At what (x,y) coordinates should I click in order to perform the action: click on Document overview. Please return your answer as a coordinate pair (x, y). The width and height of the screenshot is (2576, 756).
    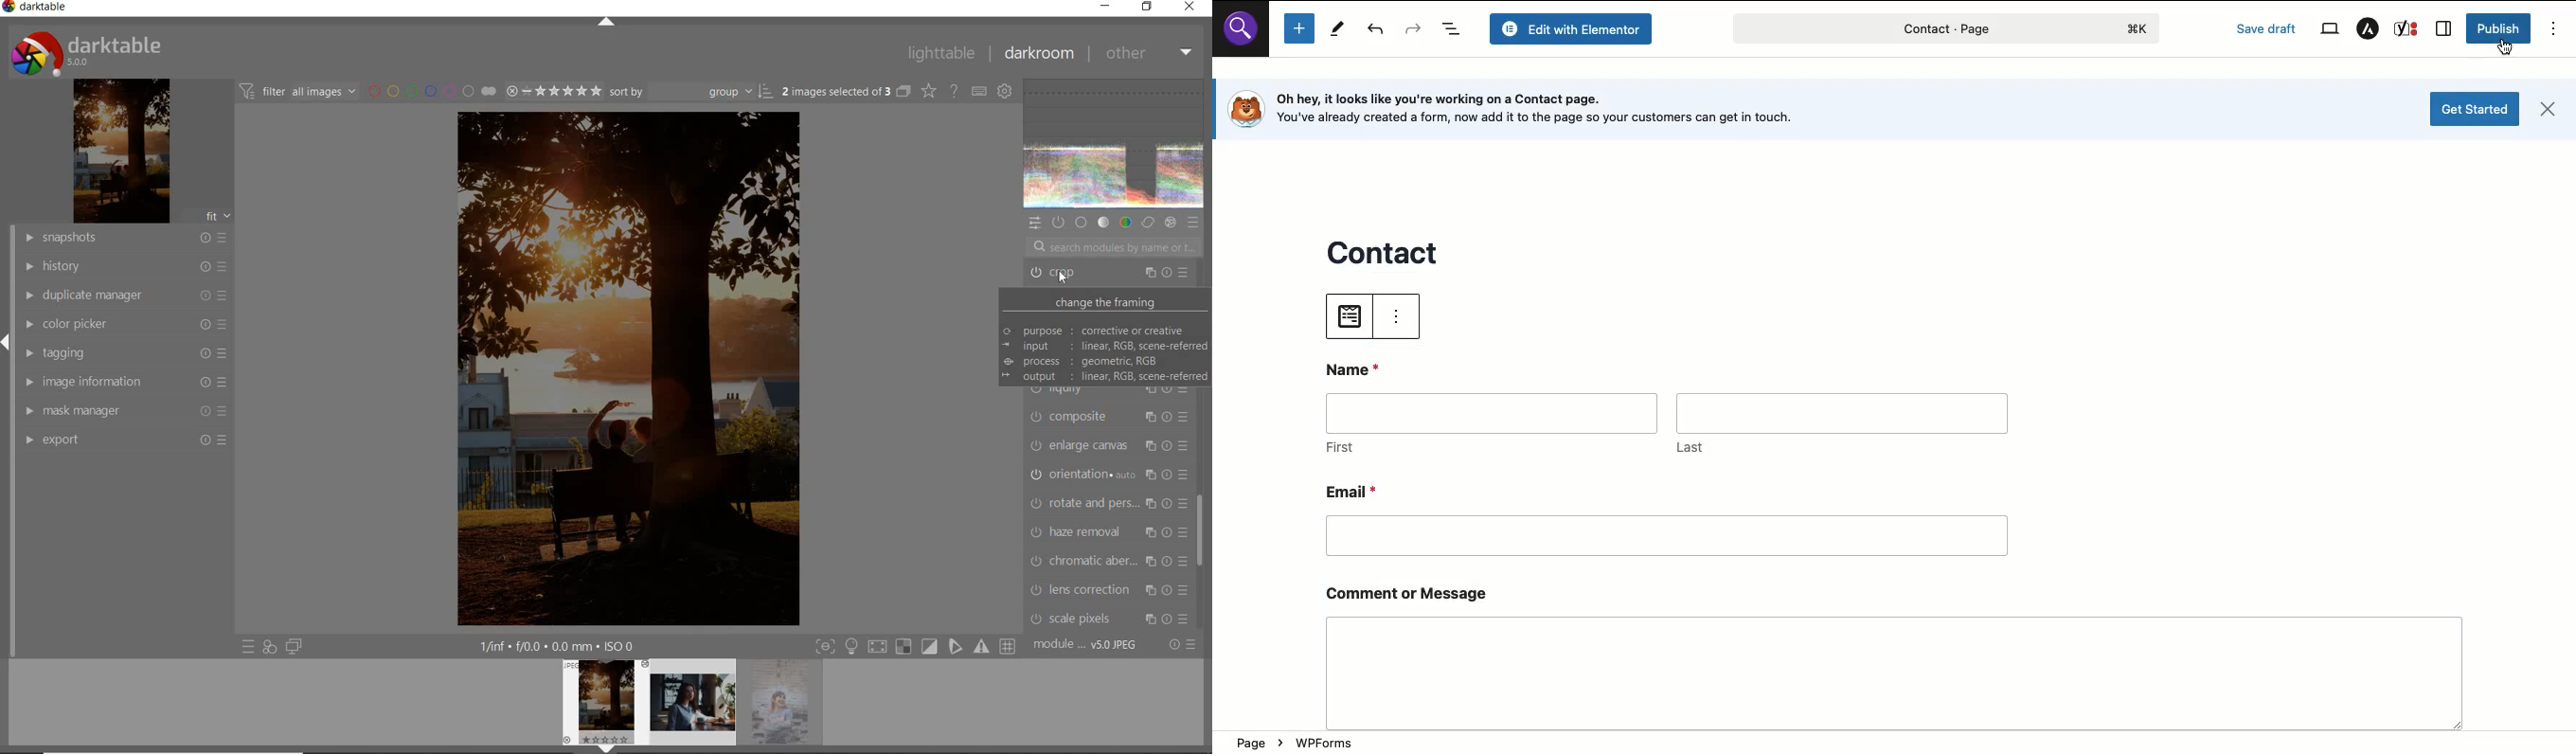
    Looking at the image, I should click on (1454, 29).